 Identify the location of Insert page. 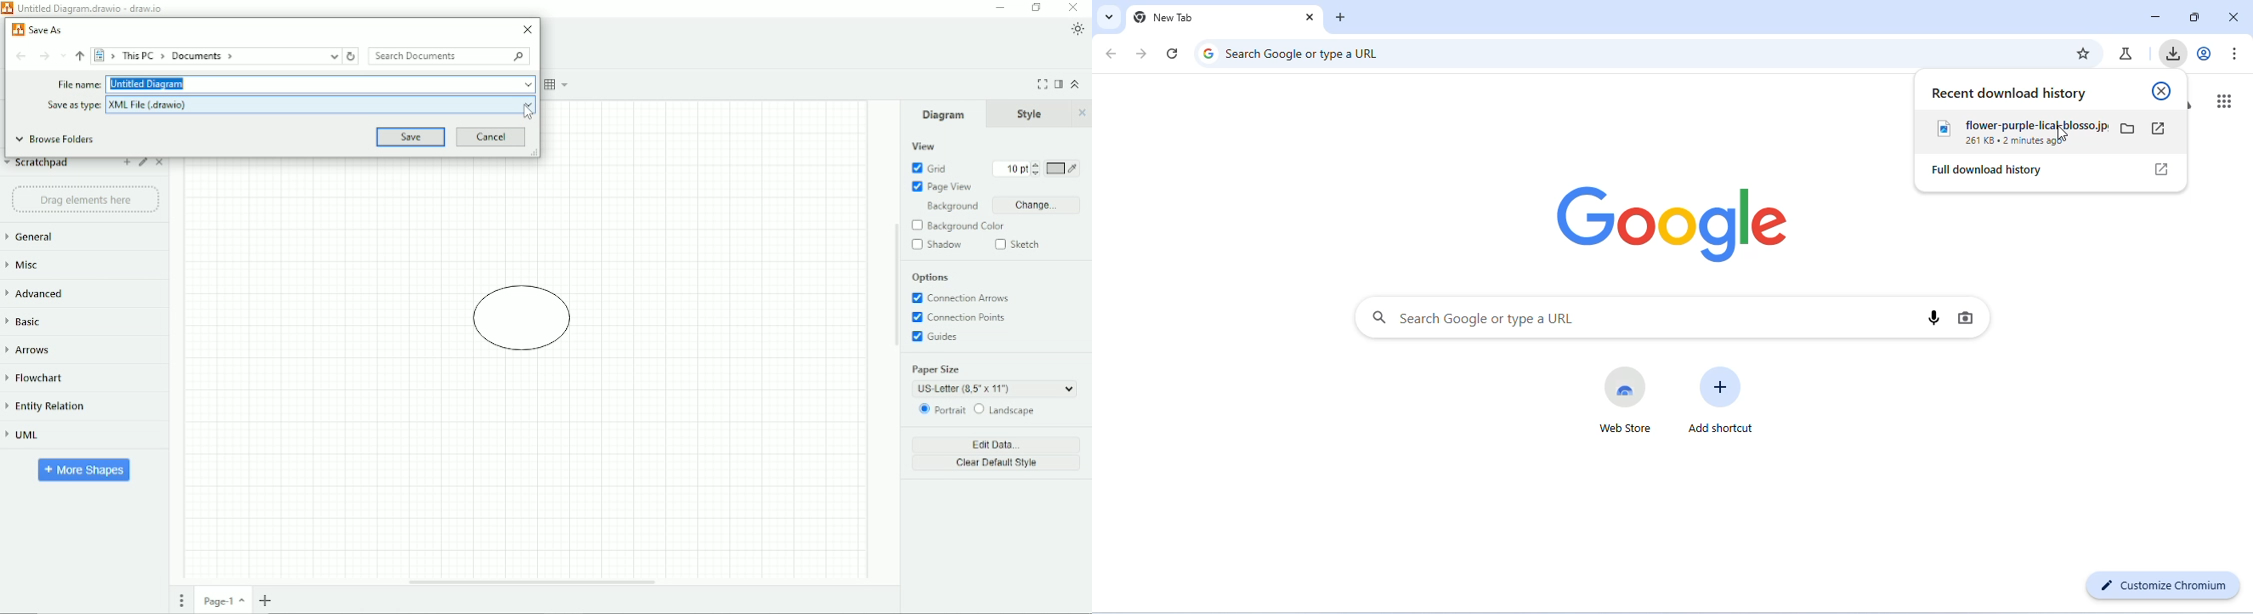
(265, 600).